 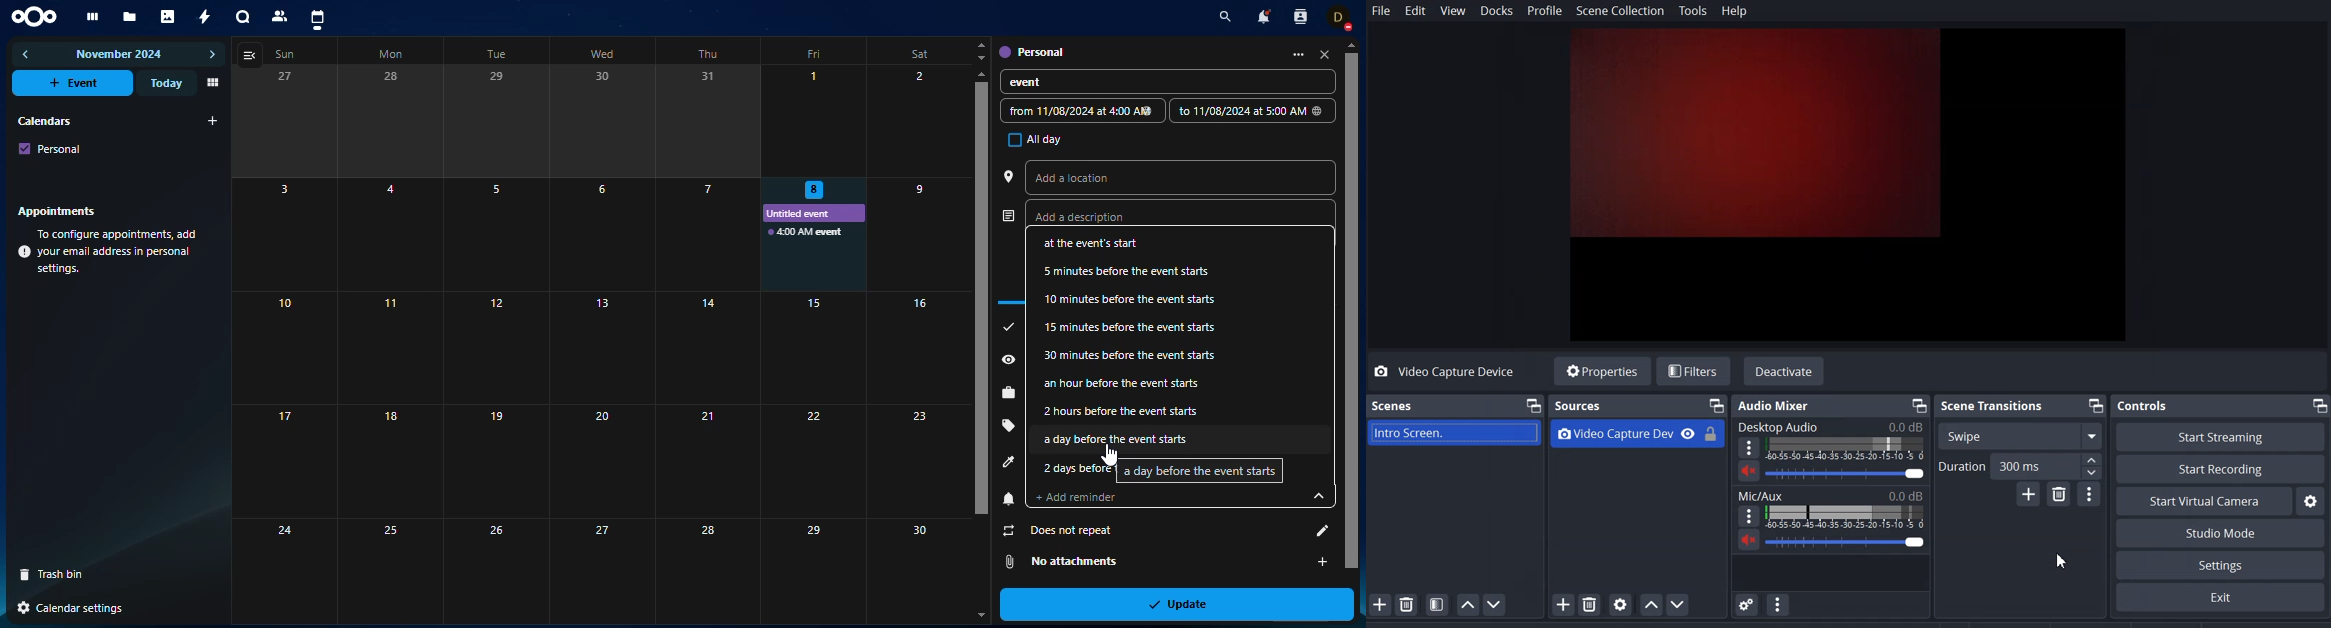 I want to click on 5, so click(x=497, y=234).